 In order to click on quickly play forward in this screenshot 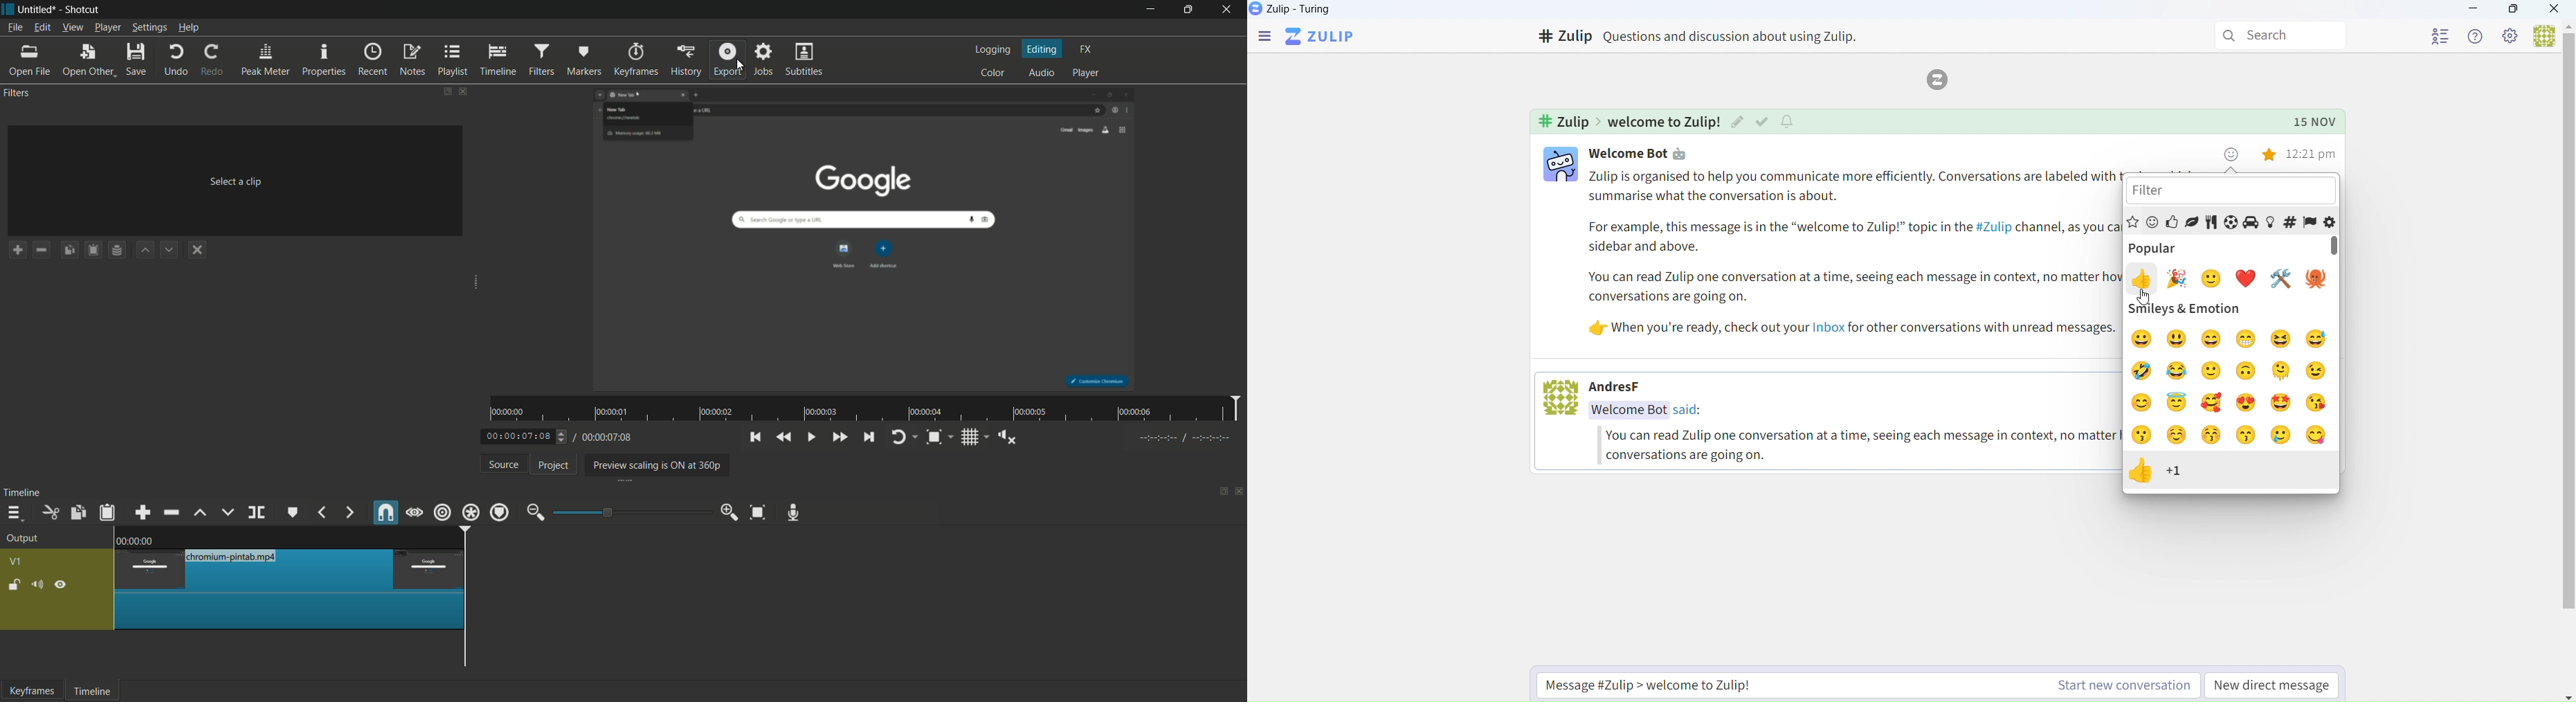, I will do `click(840, 437)`.